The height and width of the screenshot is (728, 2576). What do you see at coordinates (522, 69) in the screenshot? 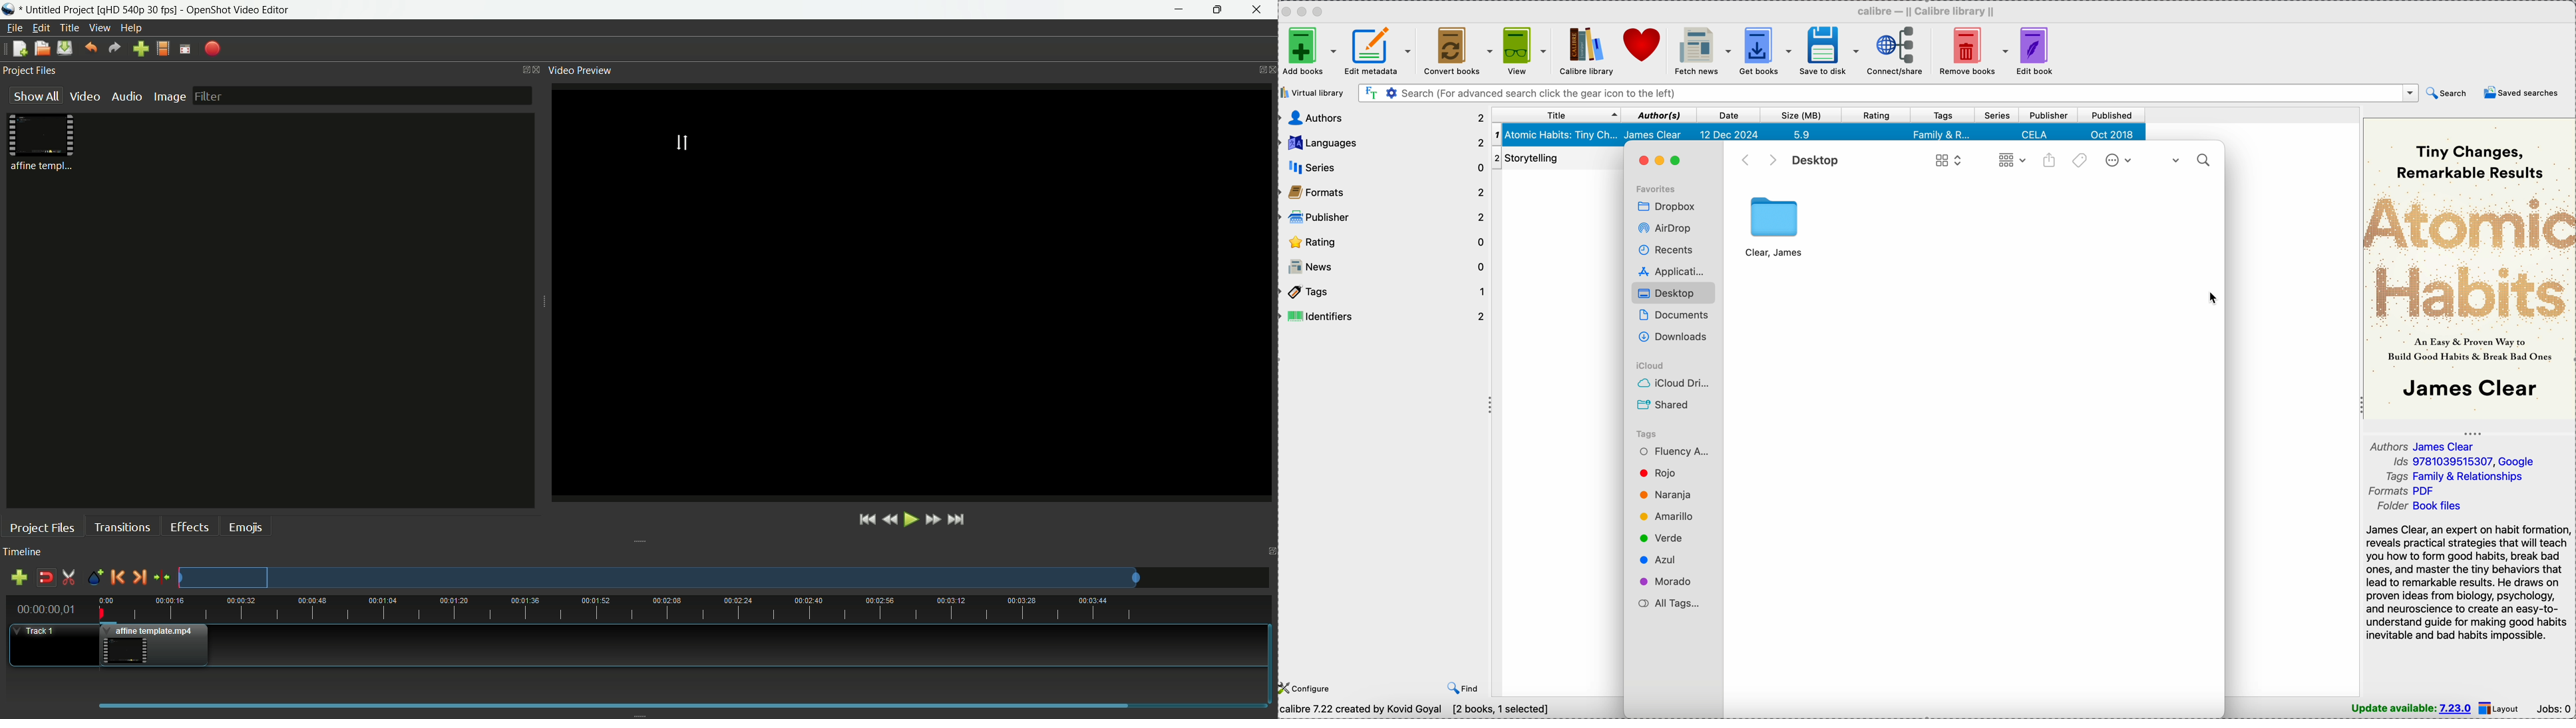
I see `change layout` at bounding box center [522, 69].